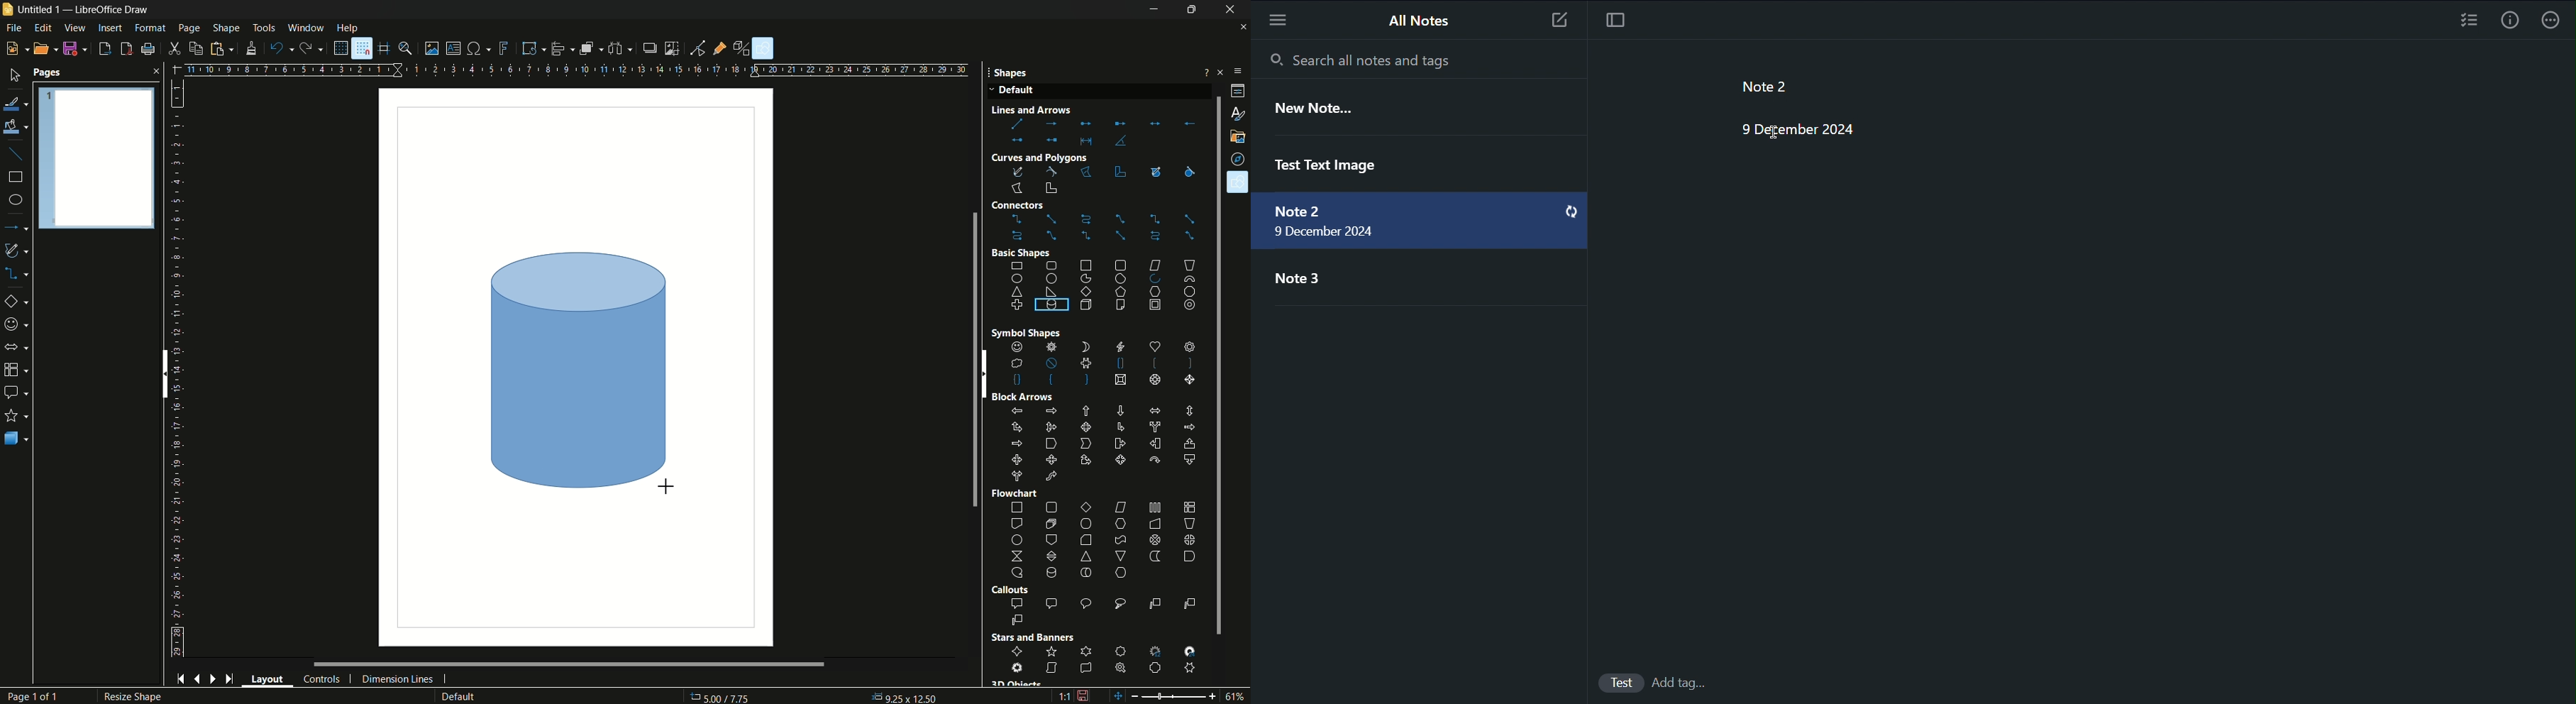  What do you see at coordinates (1214, 695) in the screenshot?
I see `zoom in` at bounding box center [1214, 695].